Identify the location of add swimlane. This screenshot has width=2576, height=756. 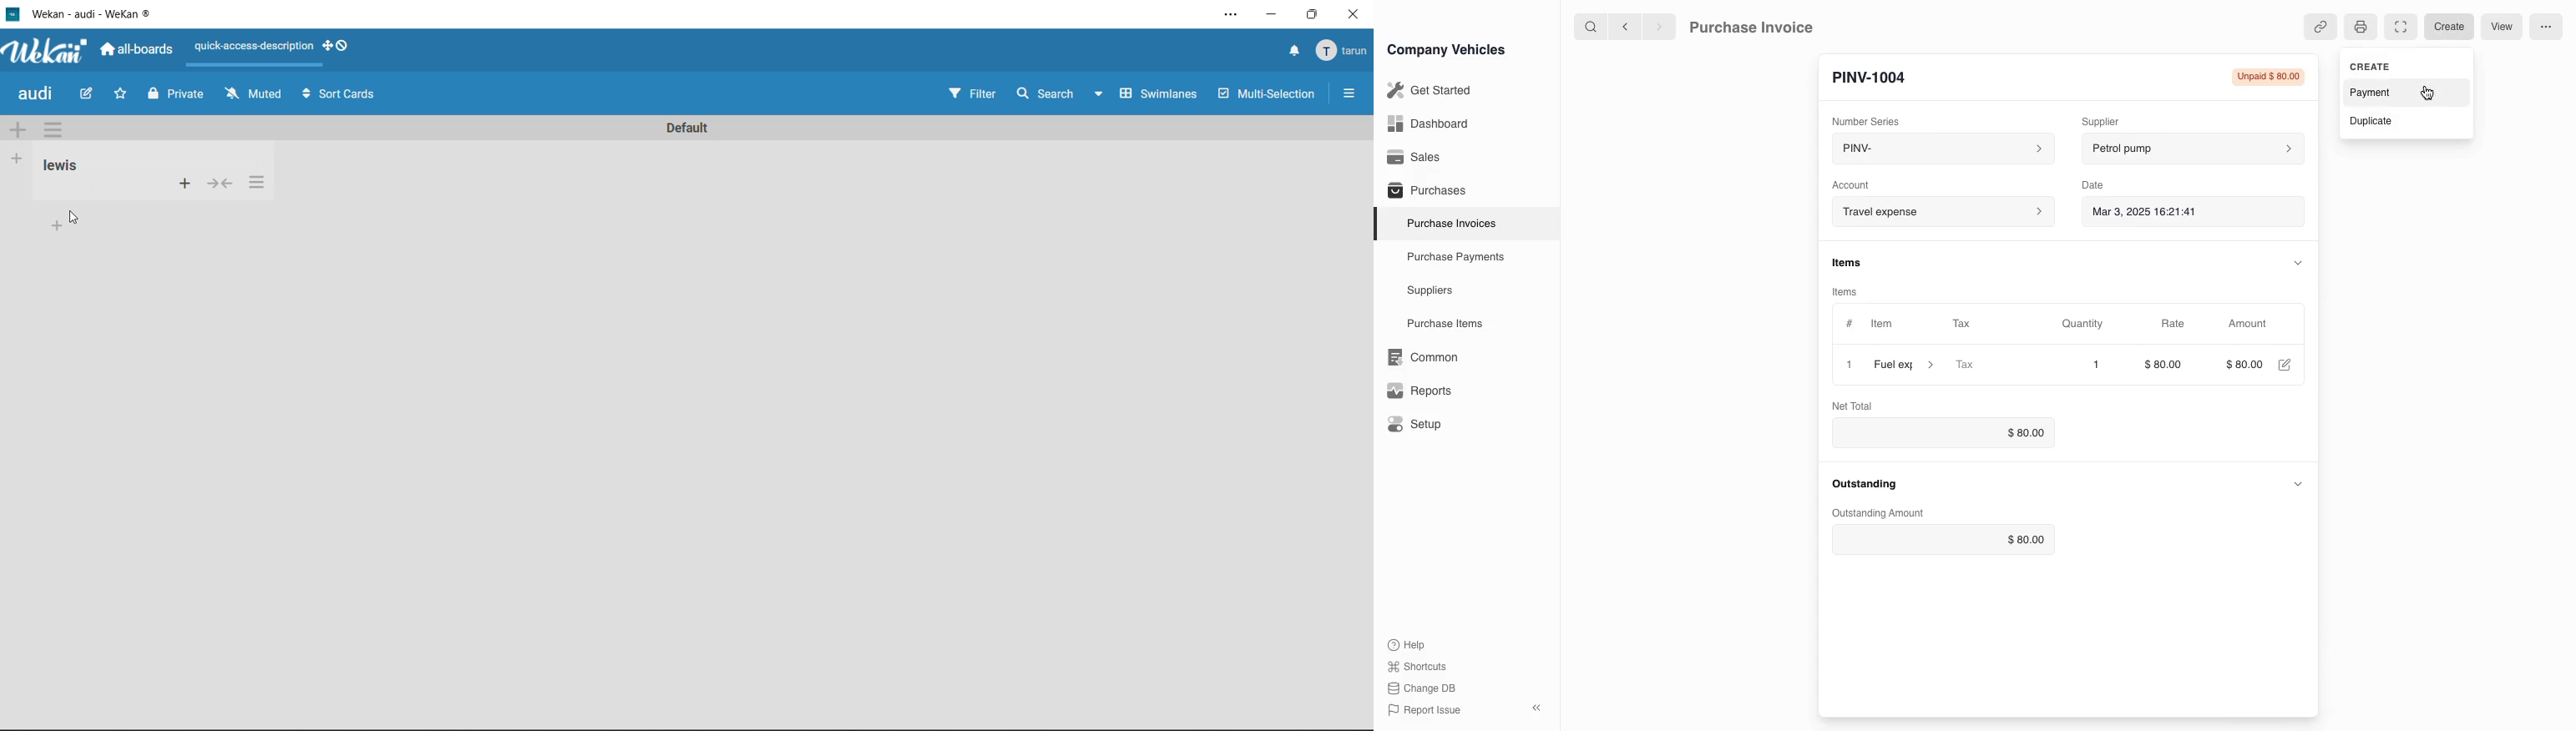
(18, 132).